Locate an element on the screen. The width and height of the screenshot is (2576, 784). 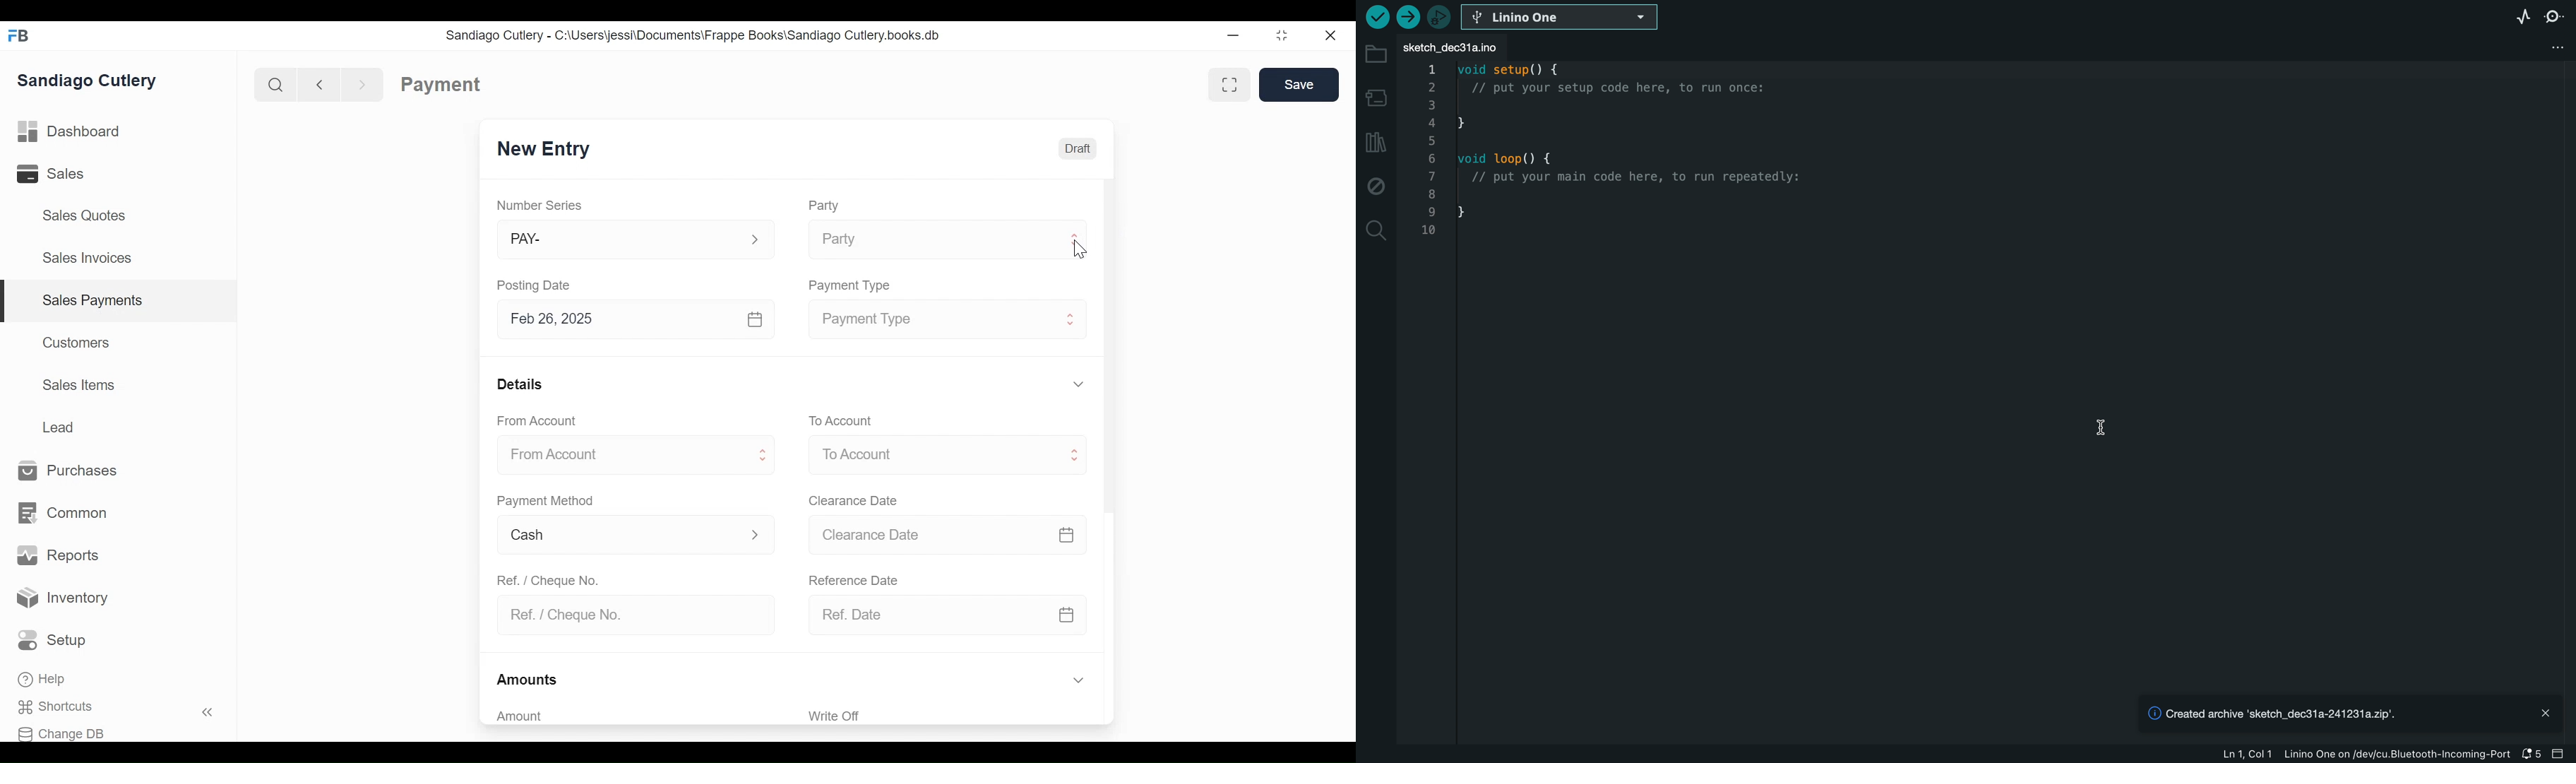
Number Series is located at coordinates (541, 206).